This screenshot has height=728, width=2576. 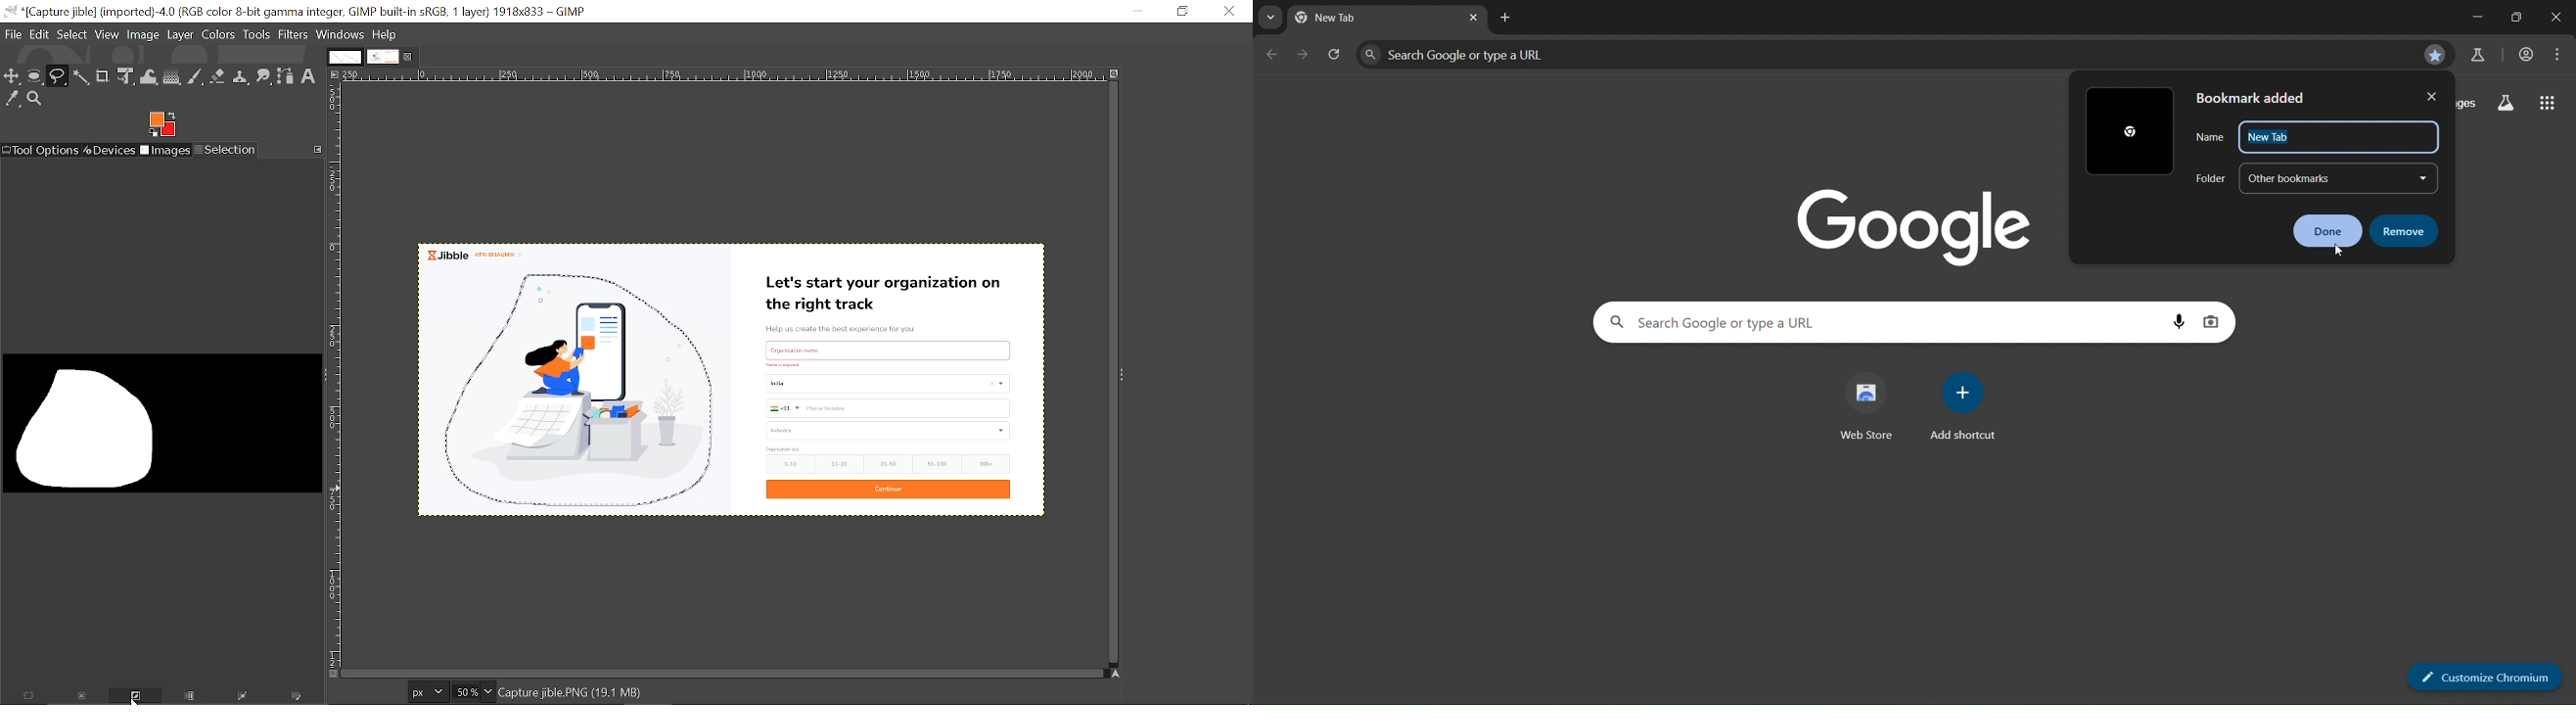 I want to click on Select, so click(x=72, y=33).